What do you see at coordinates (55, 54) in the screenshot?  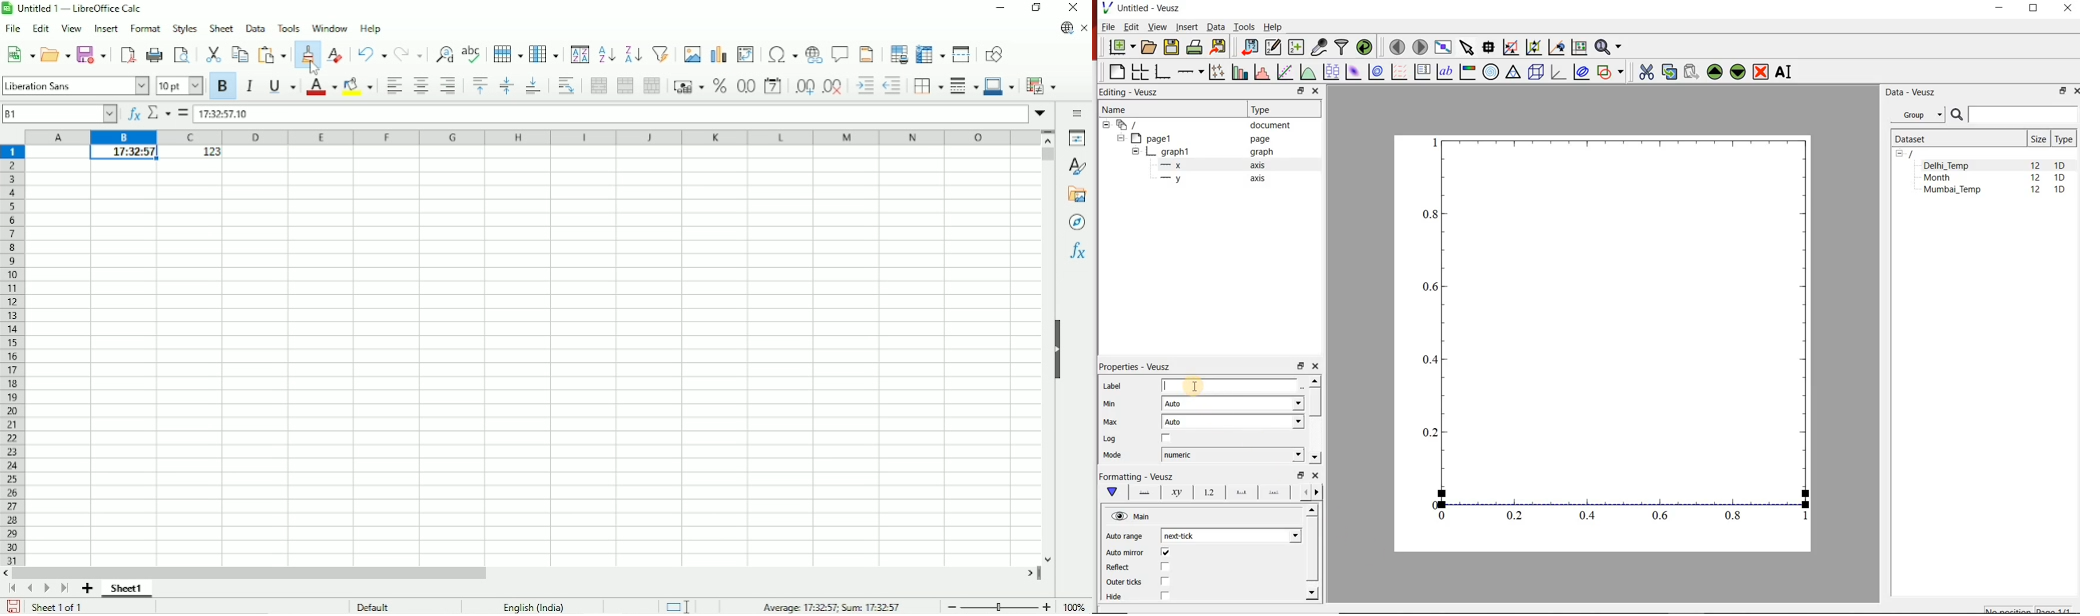 I see `Open` at bounding box center [55, 54].